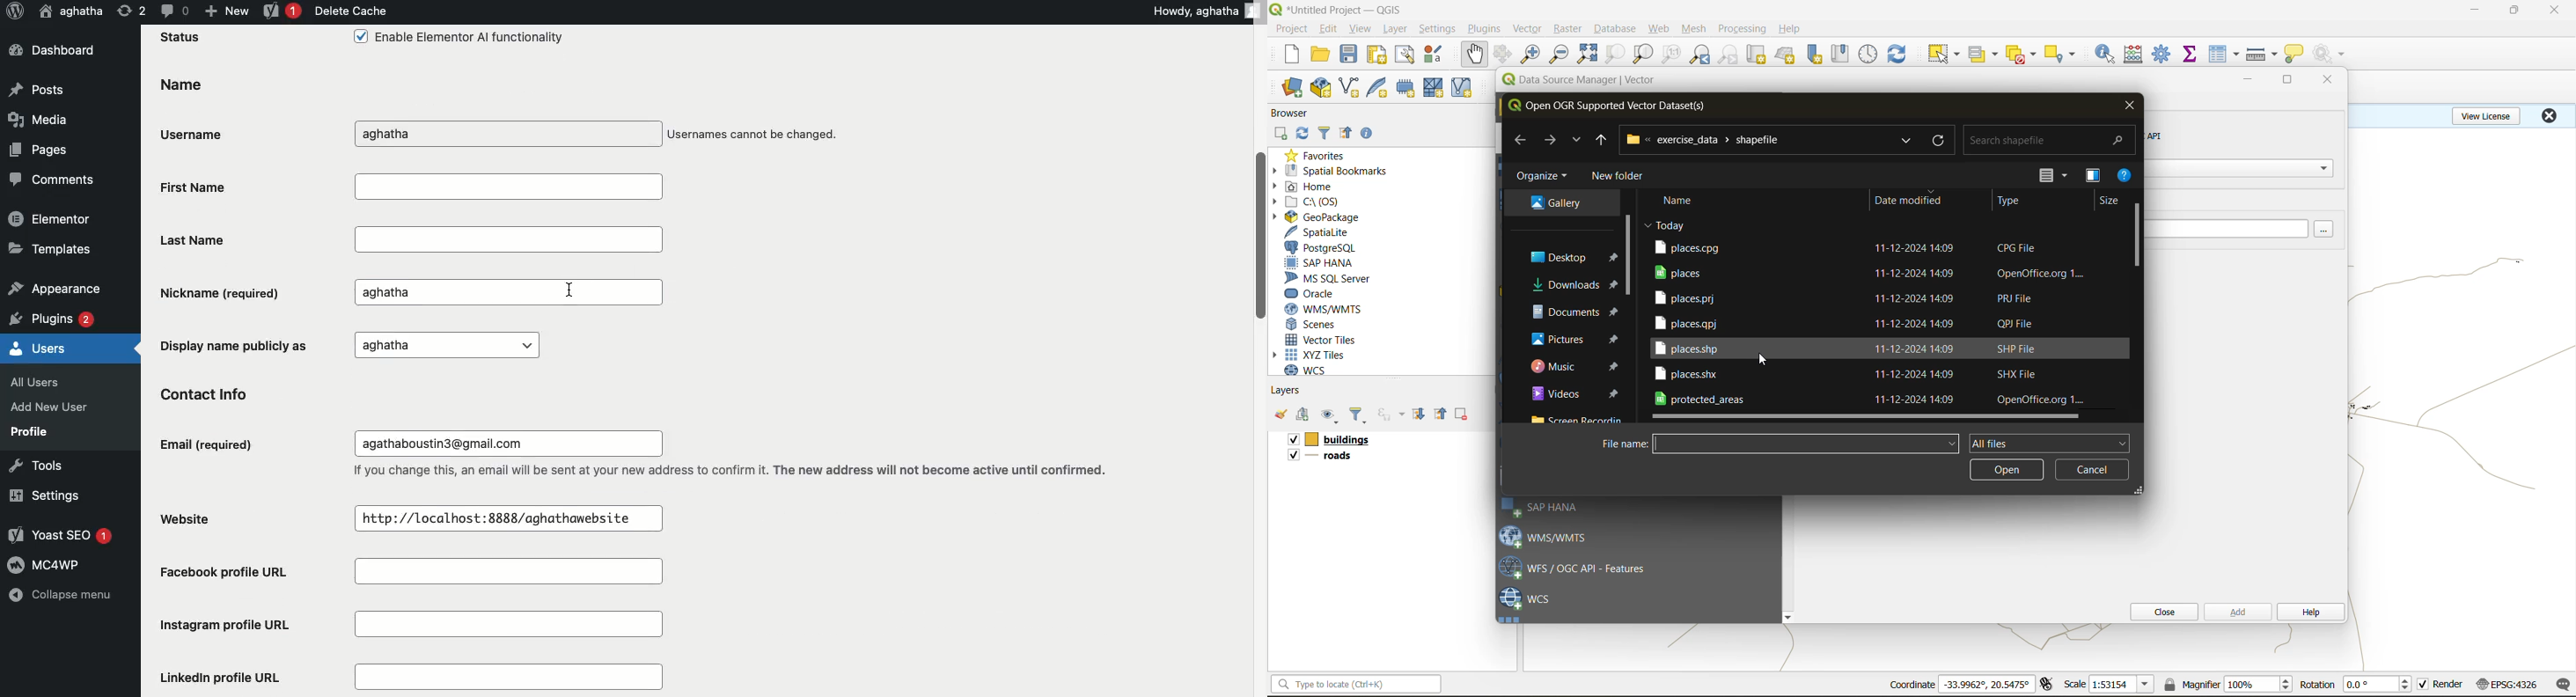 The height and width of the screenshot is (700, 2576). I want to click on search, so click(1904, 141).